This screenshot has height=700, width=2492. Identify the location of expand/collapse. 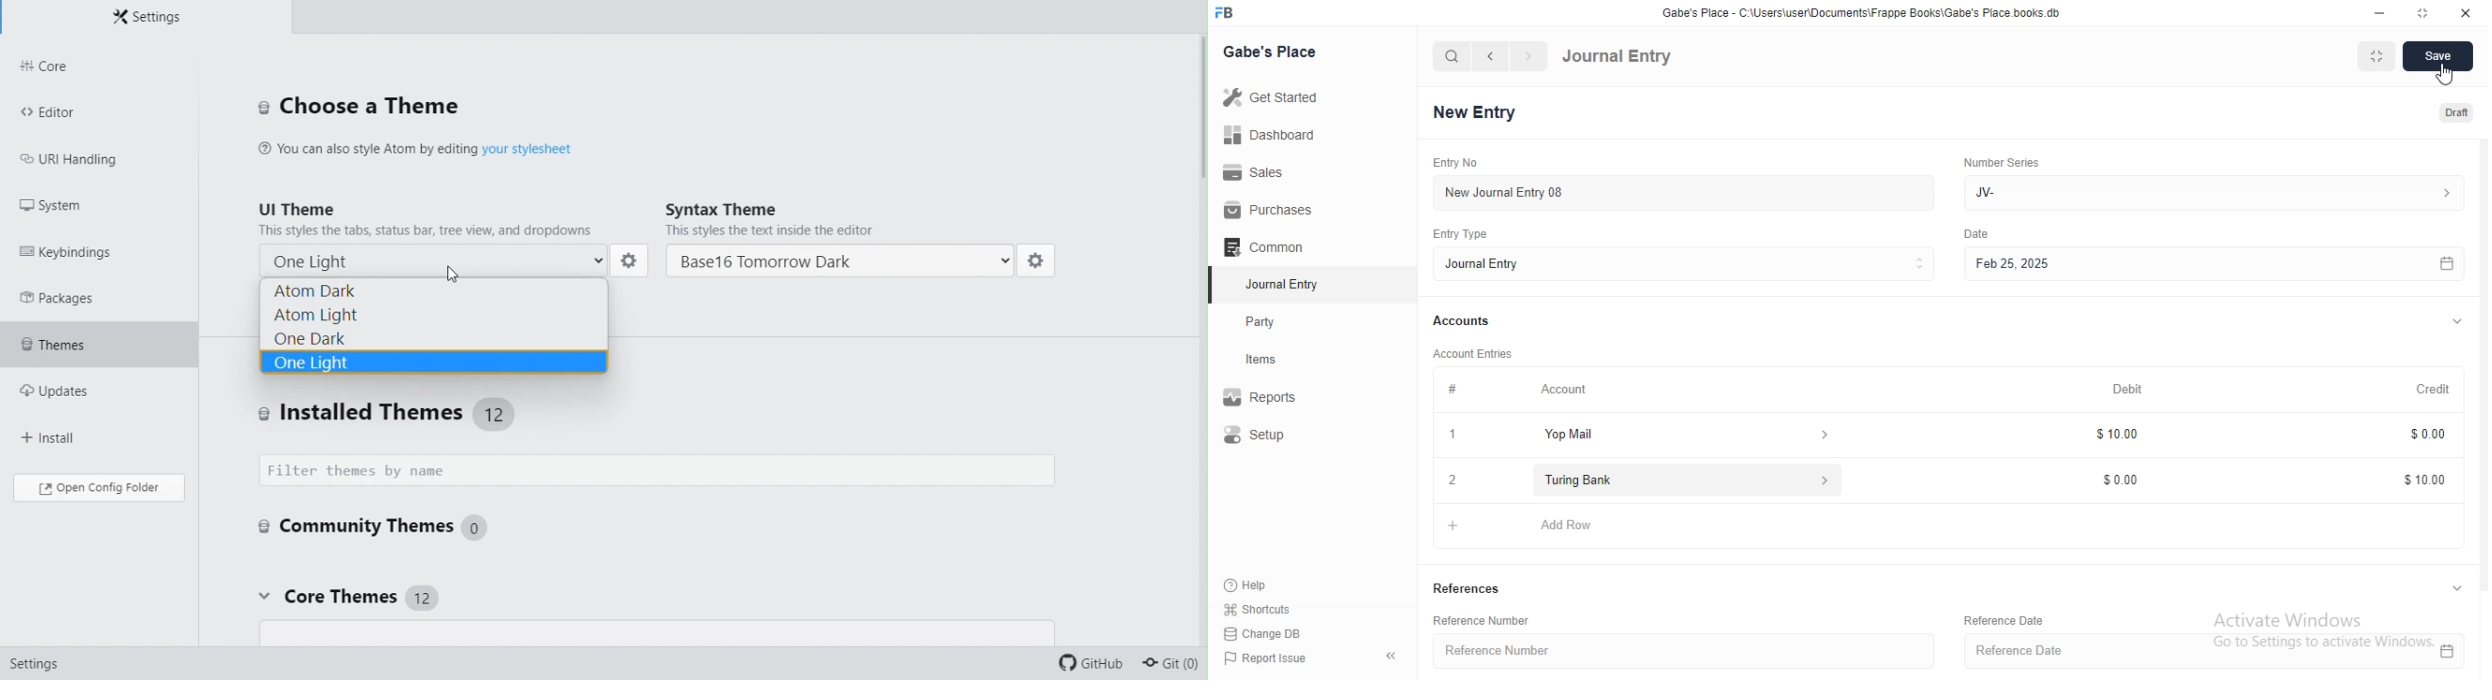
(2450, 590).